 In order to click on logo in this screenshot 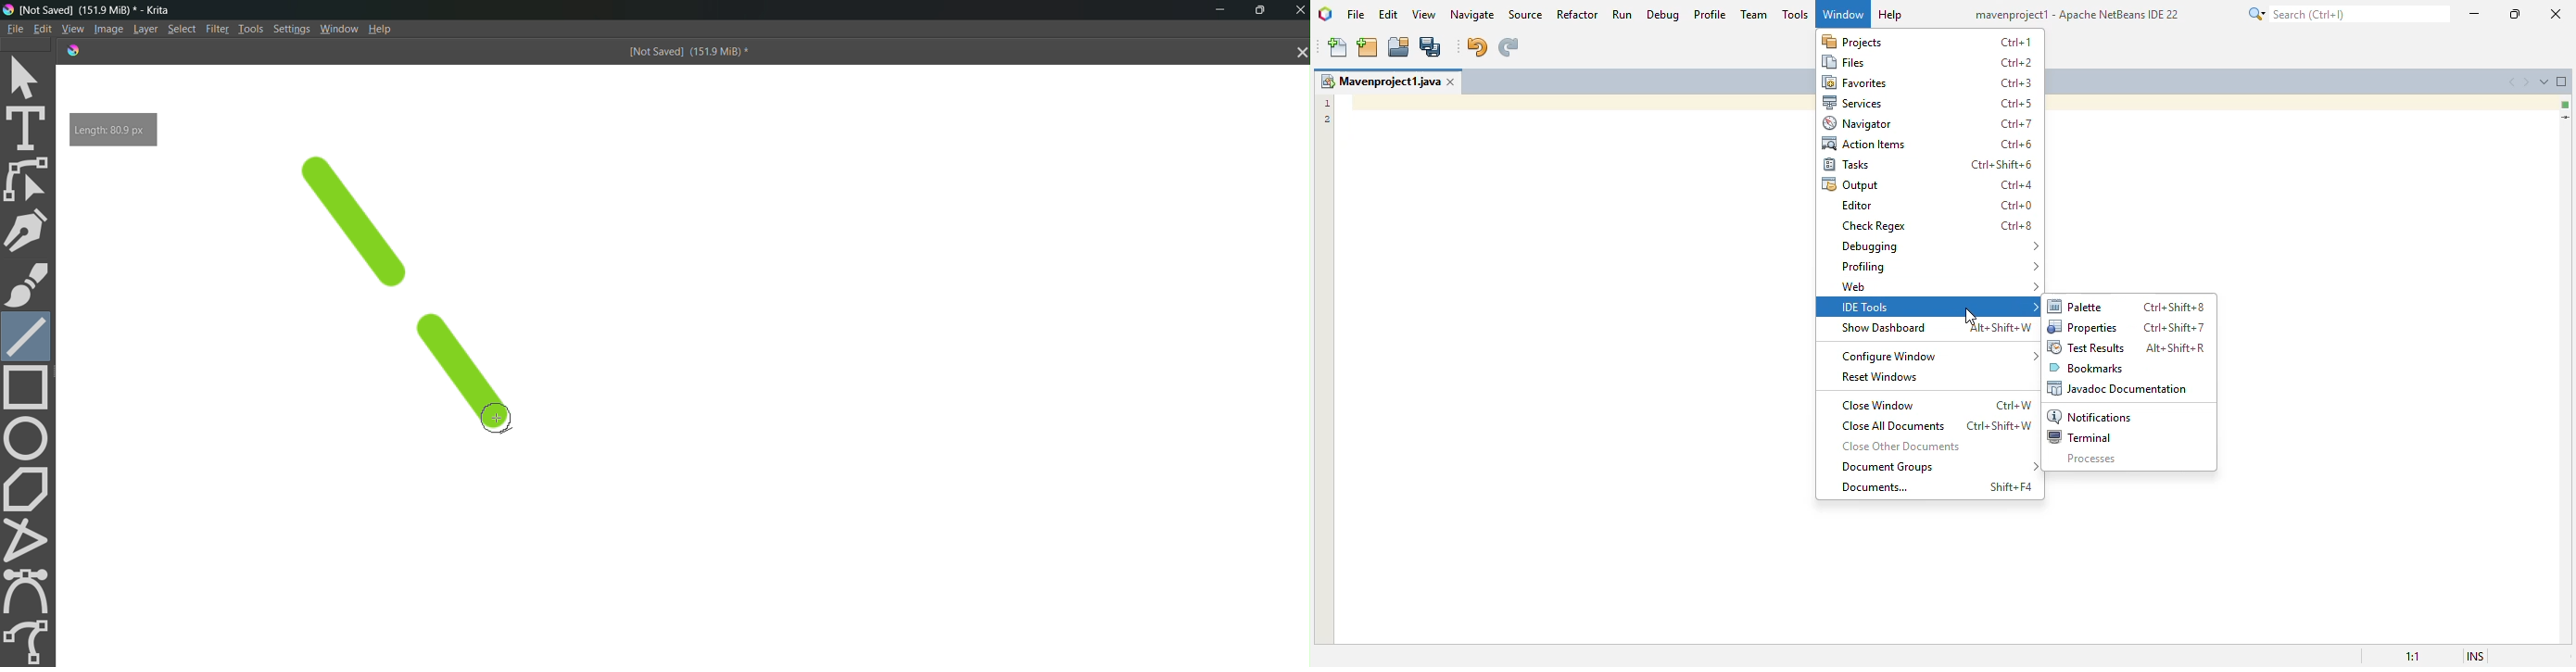, I will do `click(8, 9)`.